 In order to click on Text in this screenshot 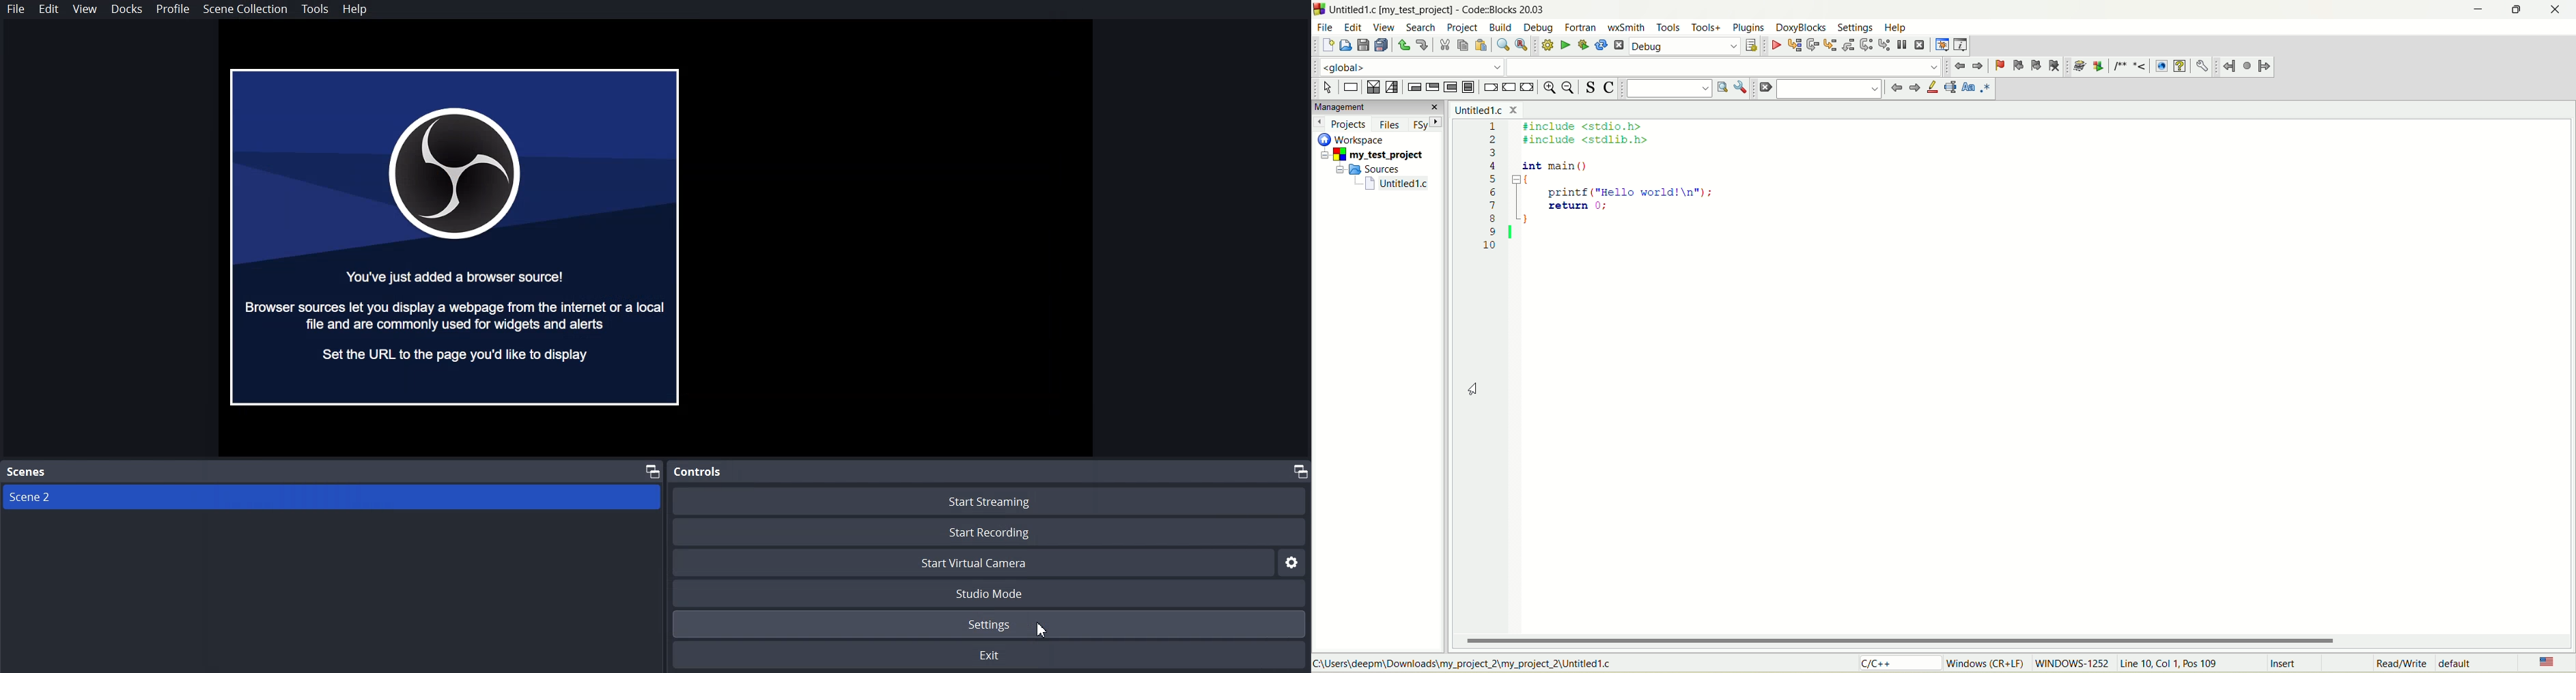, I will do `click(697, 471)`.